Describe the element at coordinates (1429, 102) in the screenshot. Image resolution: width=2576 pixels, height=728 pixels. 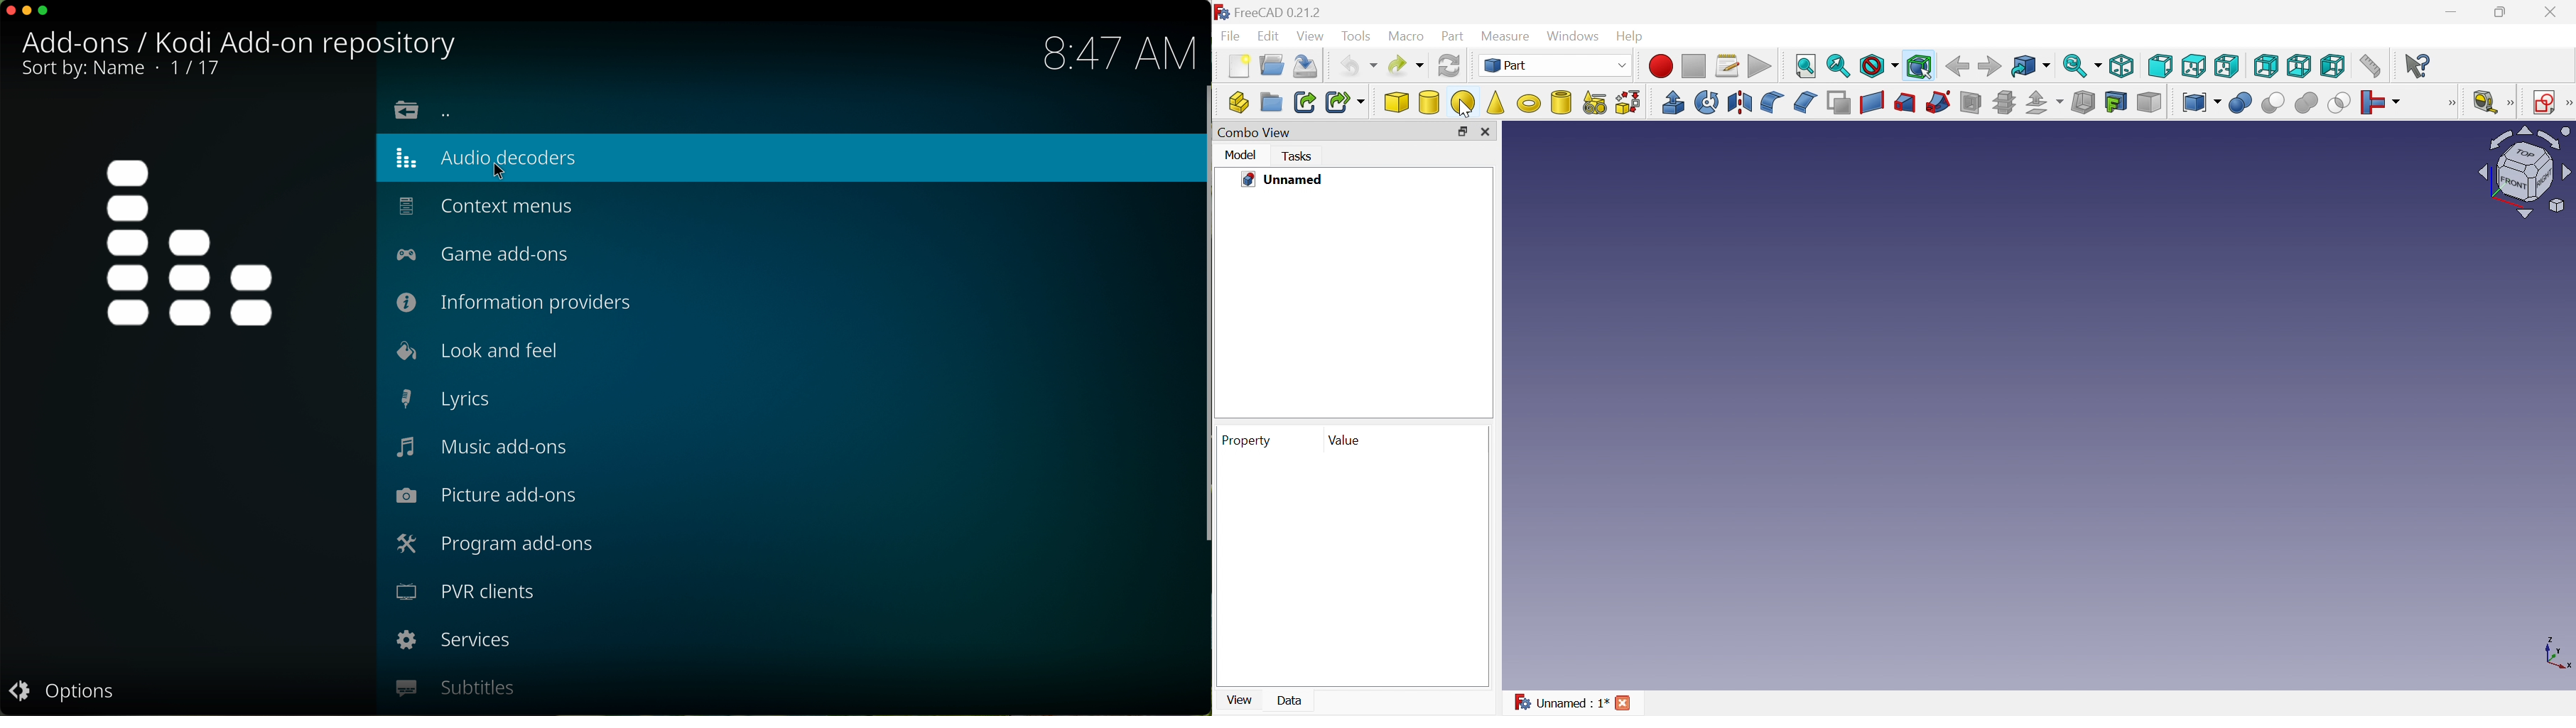
I see `Cylinder` at that location.